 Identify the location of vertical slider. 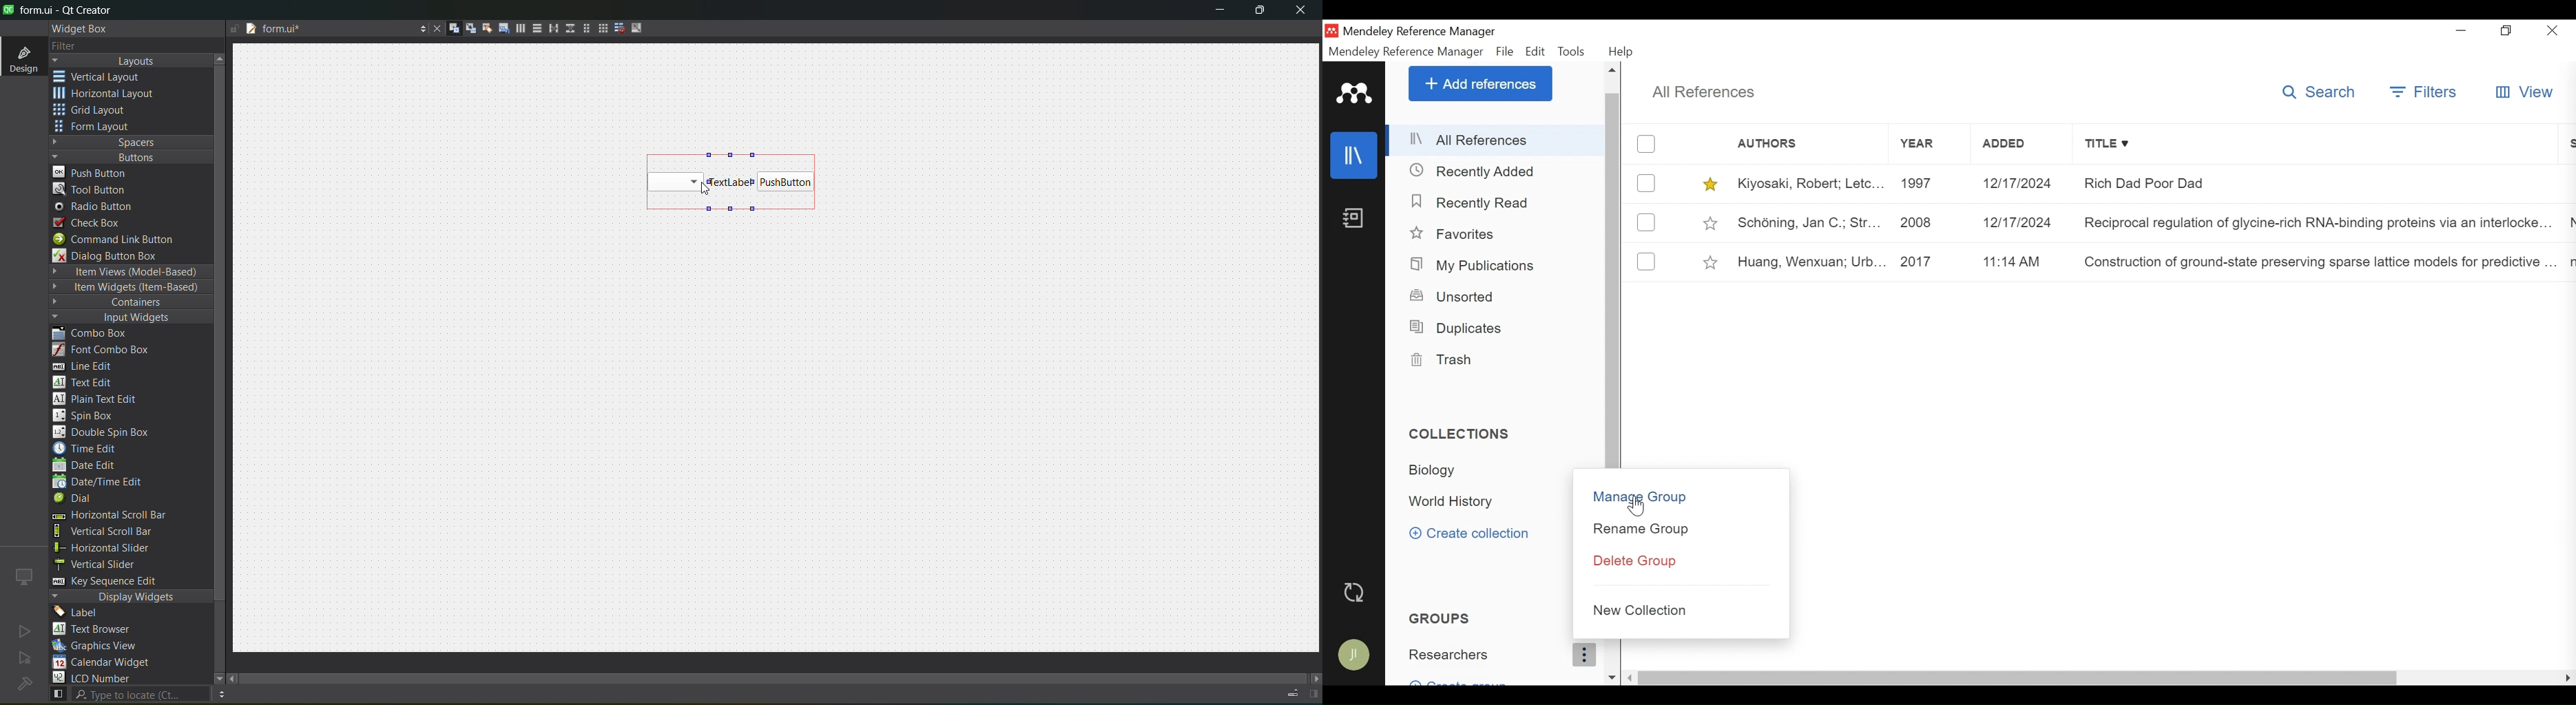
(108, 564).